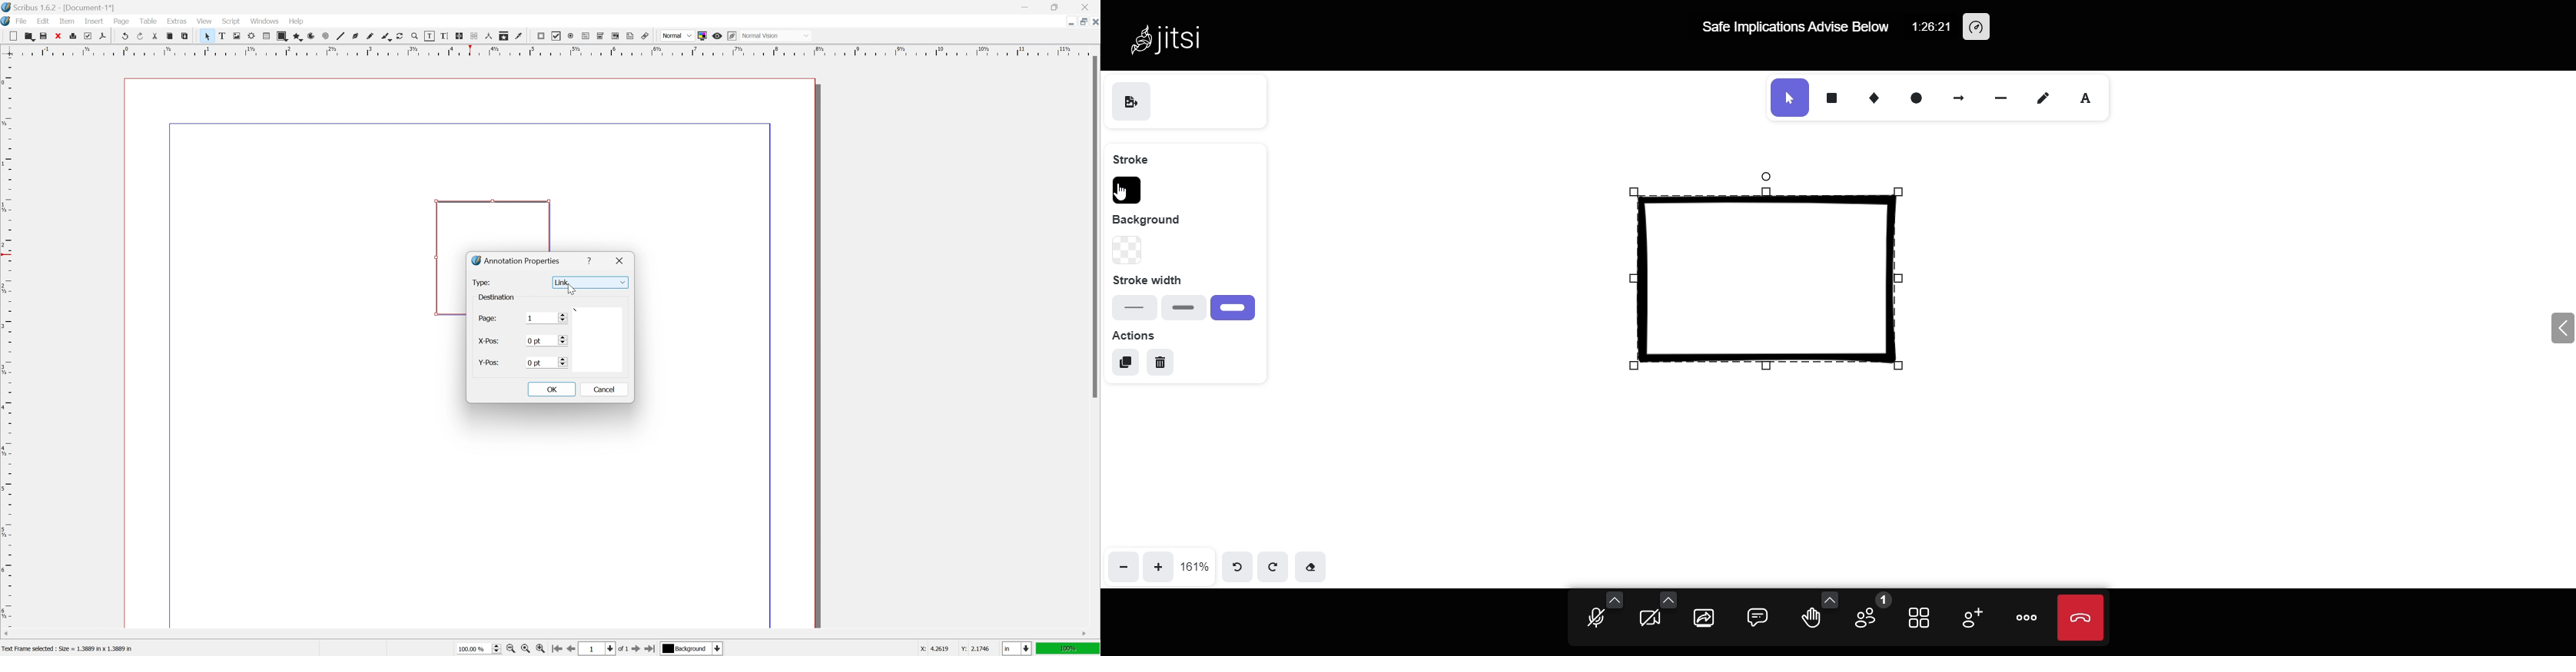 This screenshot has height=672, width=2576. What do you see at coordinates (1970, 620) in the screenshot?
I see `invite participants` at bounding box center [1970, 620].